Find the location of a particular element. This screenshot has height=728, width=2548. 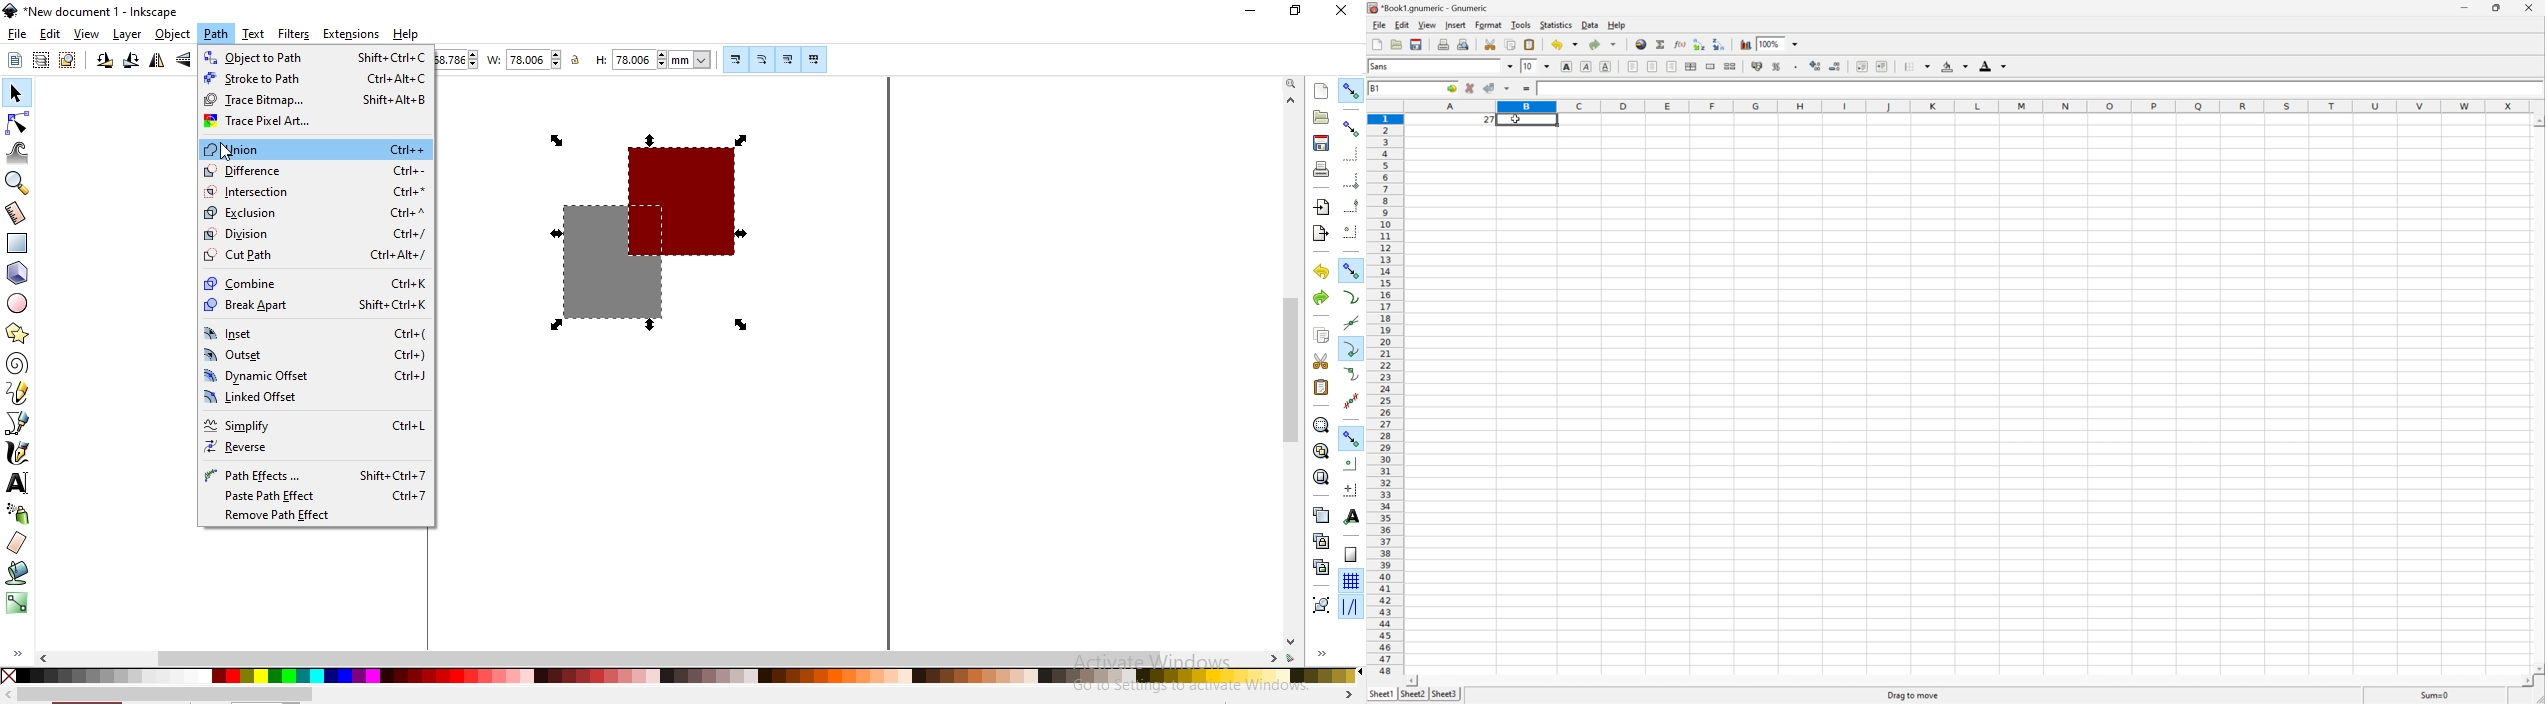

reverse is located at coordinates (316, 448).